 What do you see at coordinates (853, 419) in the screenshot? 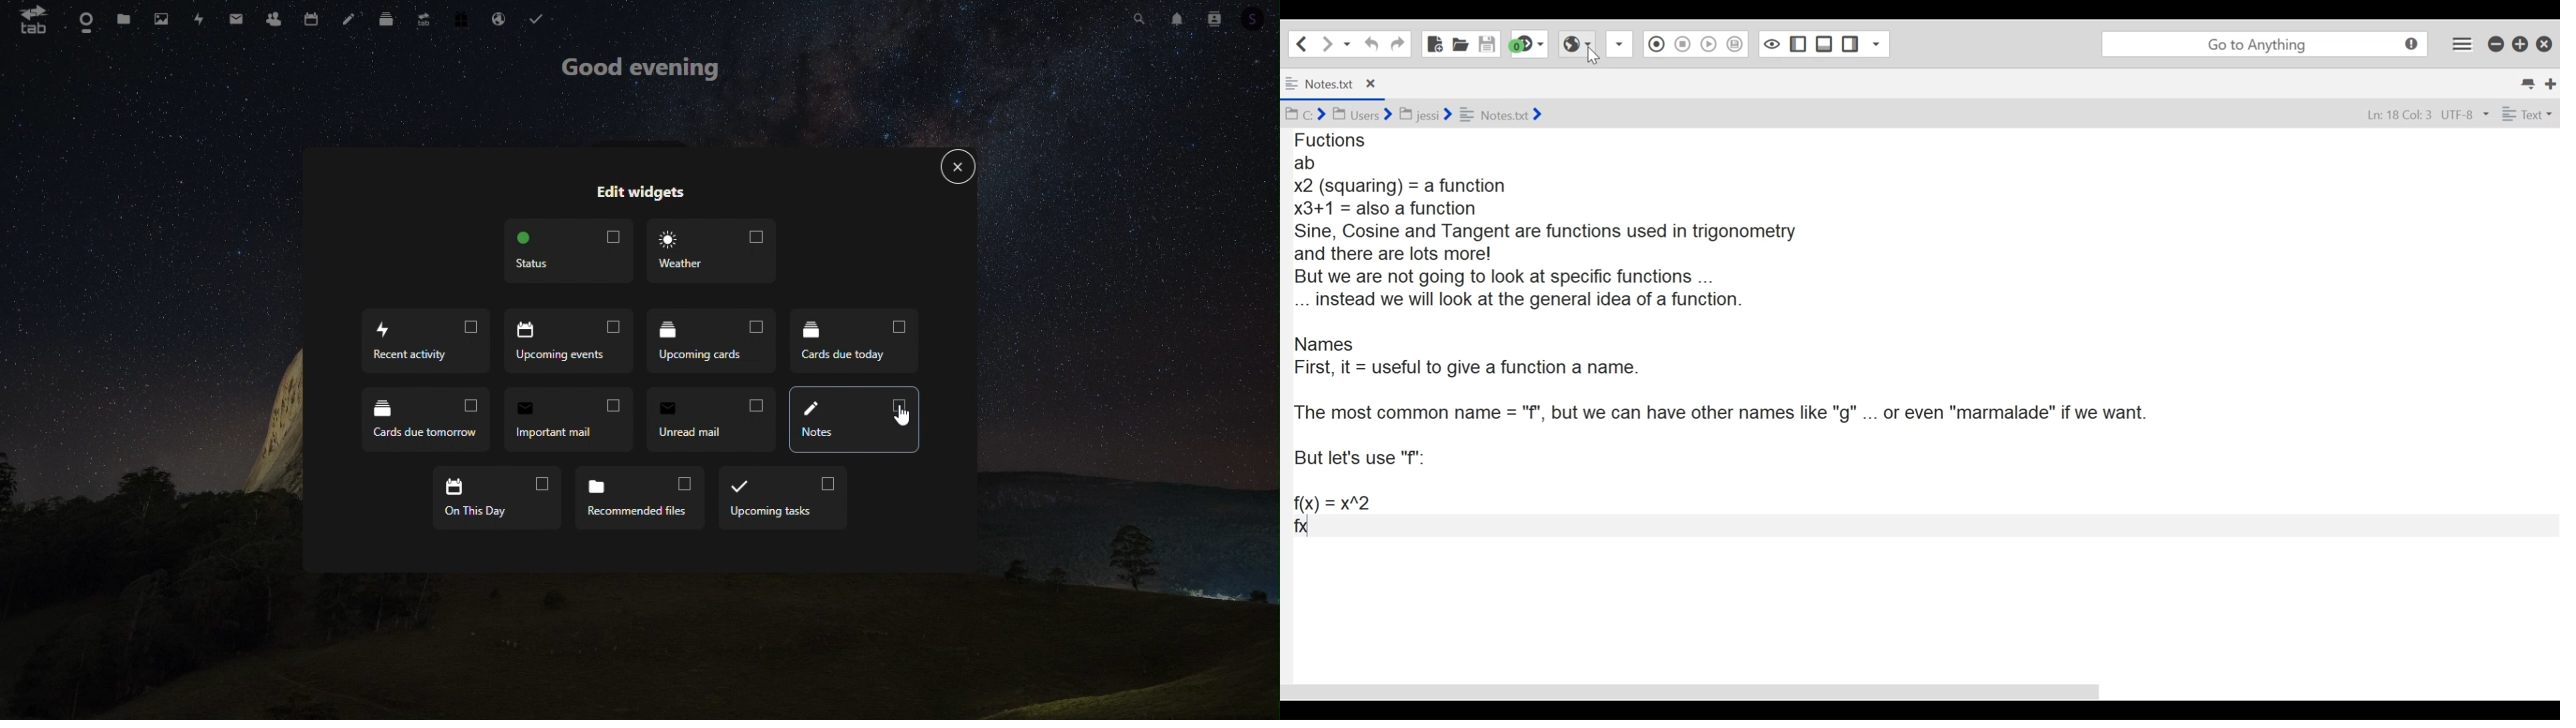
I see `Notes` at bounding box center [853, 419].